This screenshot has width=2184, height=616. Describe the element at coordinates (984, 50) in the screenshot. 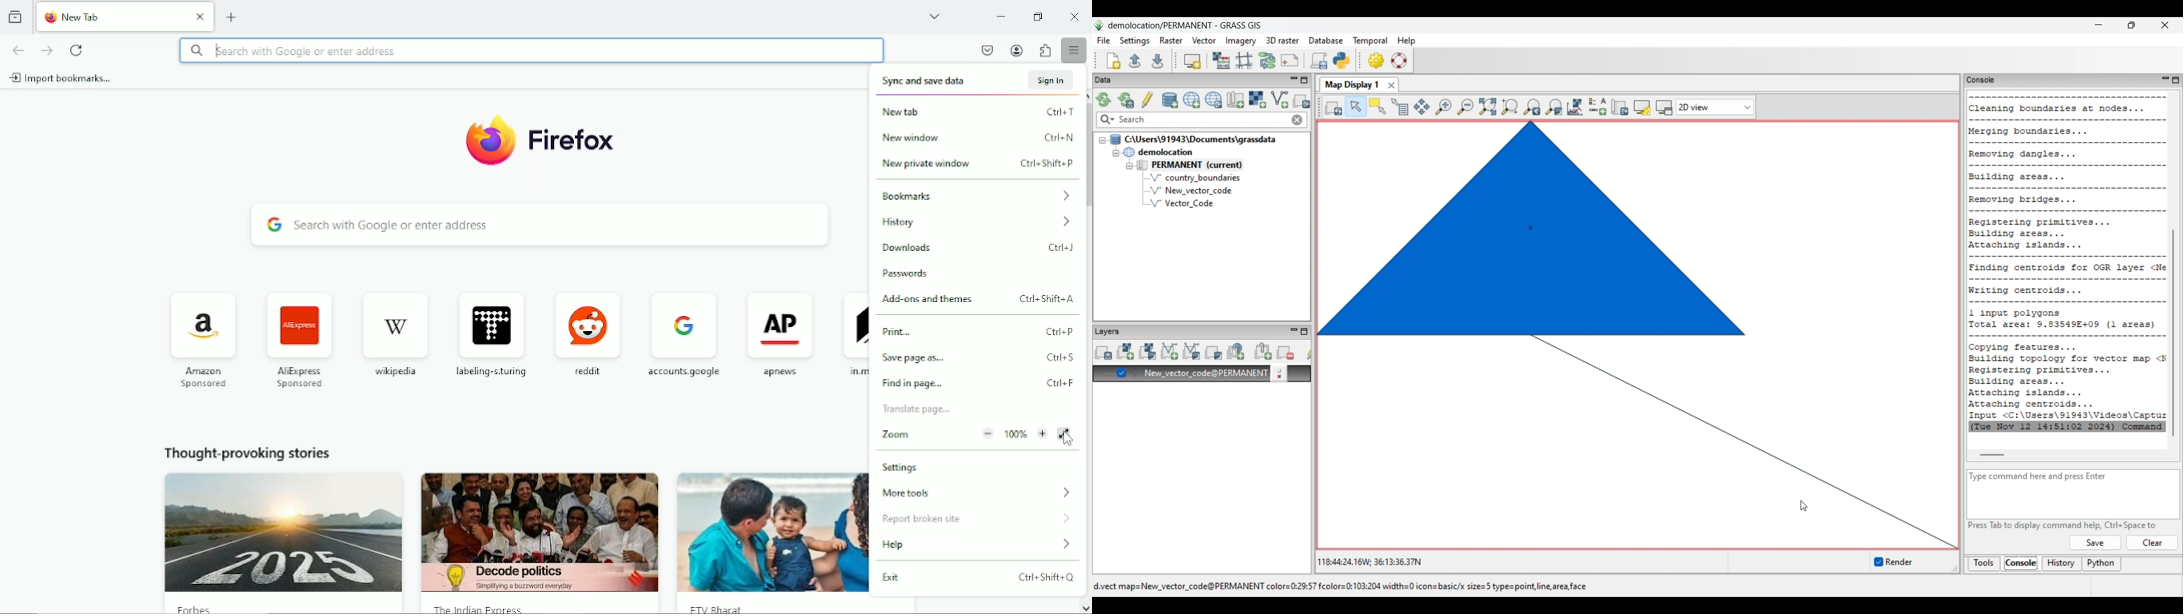

I see `save to pocket` at that location.